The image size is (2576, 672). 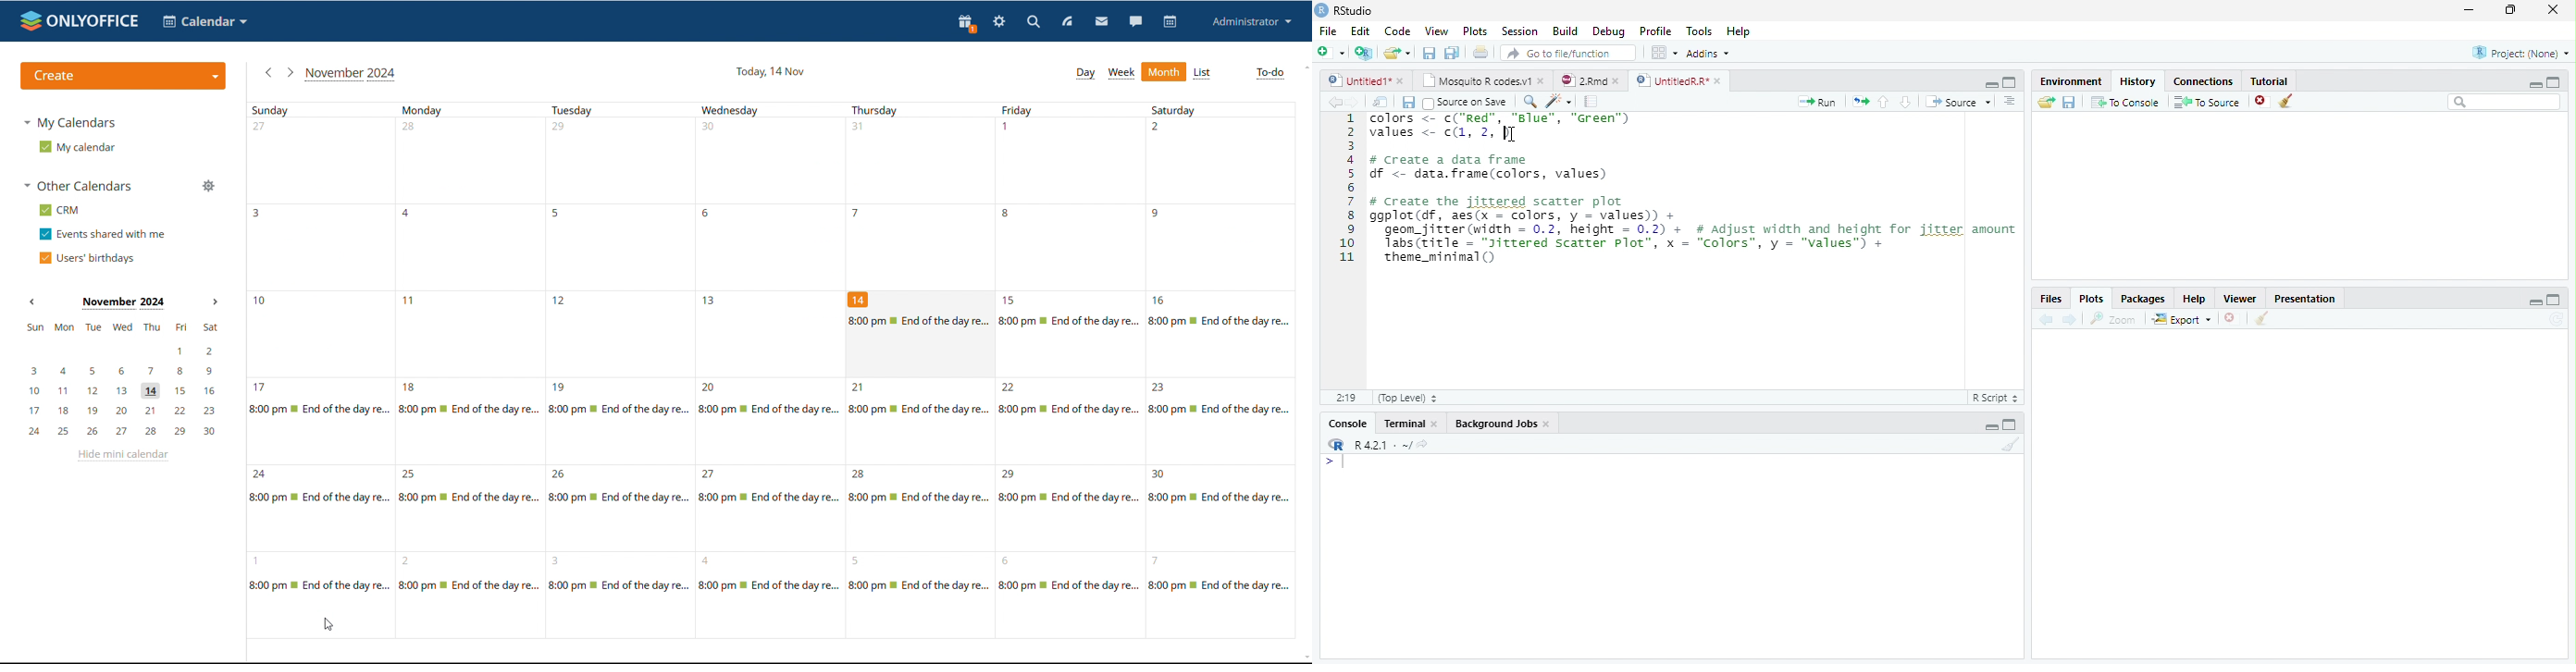 I want to click on Presentation, so click(x=2304, y=298).